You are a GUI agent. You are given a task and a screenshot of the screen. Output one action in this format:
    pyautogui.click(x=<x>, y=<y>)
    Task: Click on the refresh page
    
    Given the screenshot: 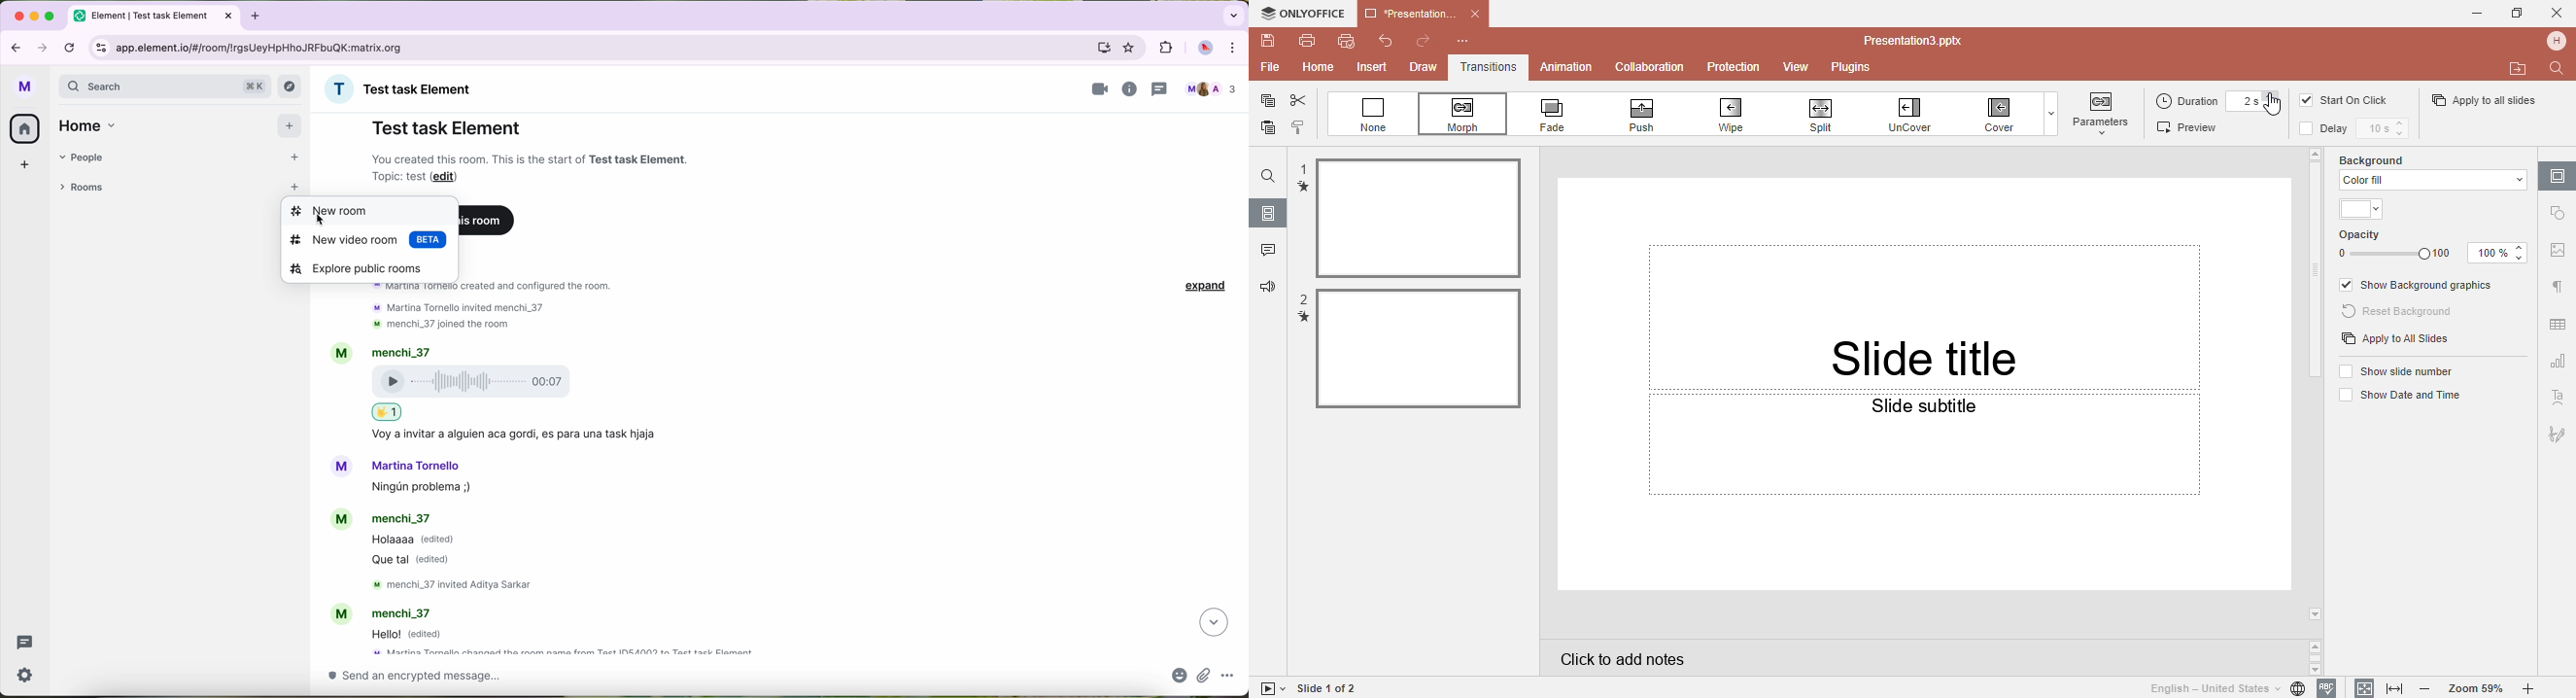 What is the action you would take?
    pyautogui.click(x=70, y=47)
    